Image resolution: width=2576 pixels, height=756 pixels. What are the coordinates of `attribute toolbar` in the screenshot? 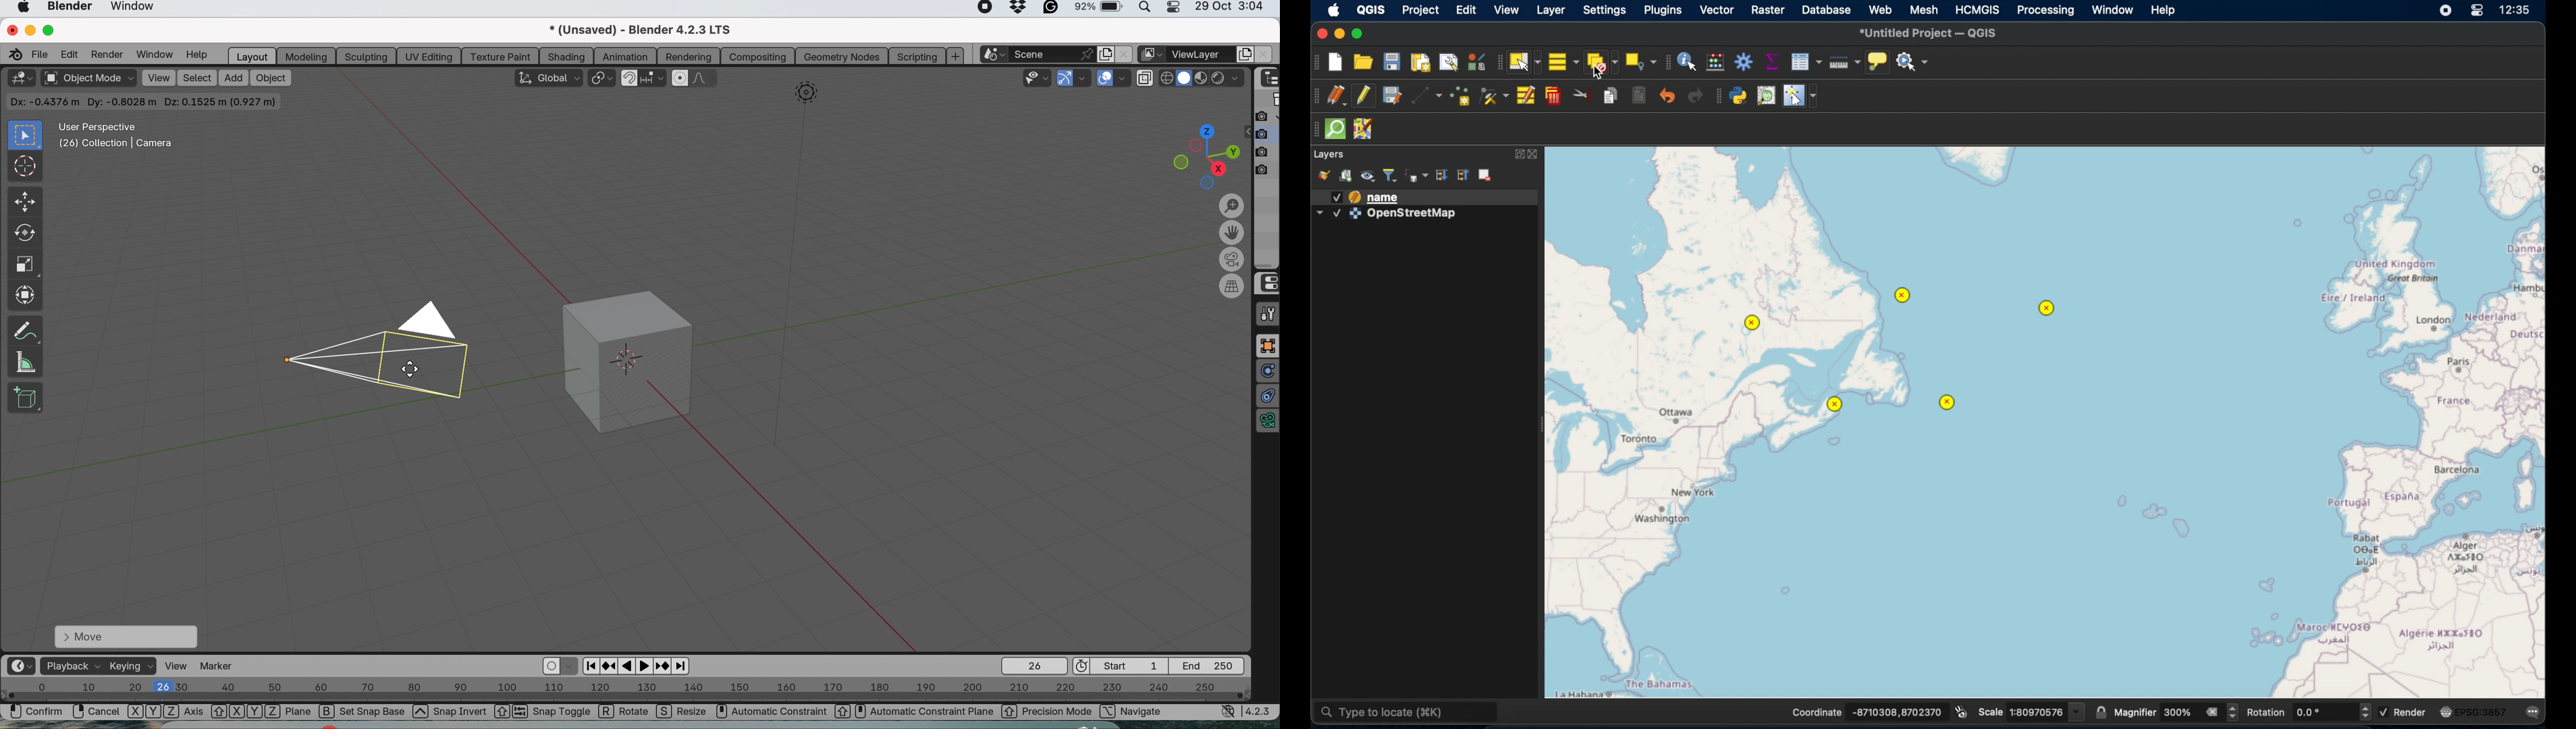 It's located at (1667, 61).